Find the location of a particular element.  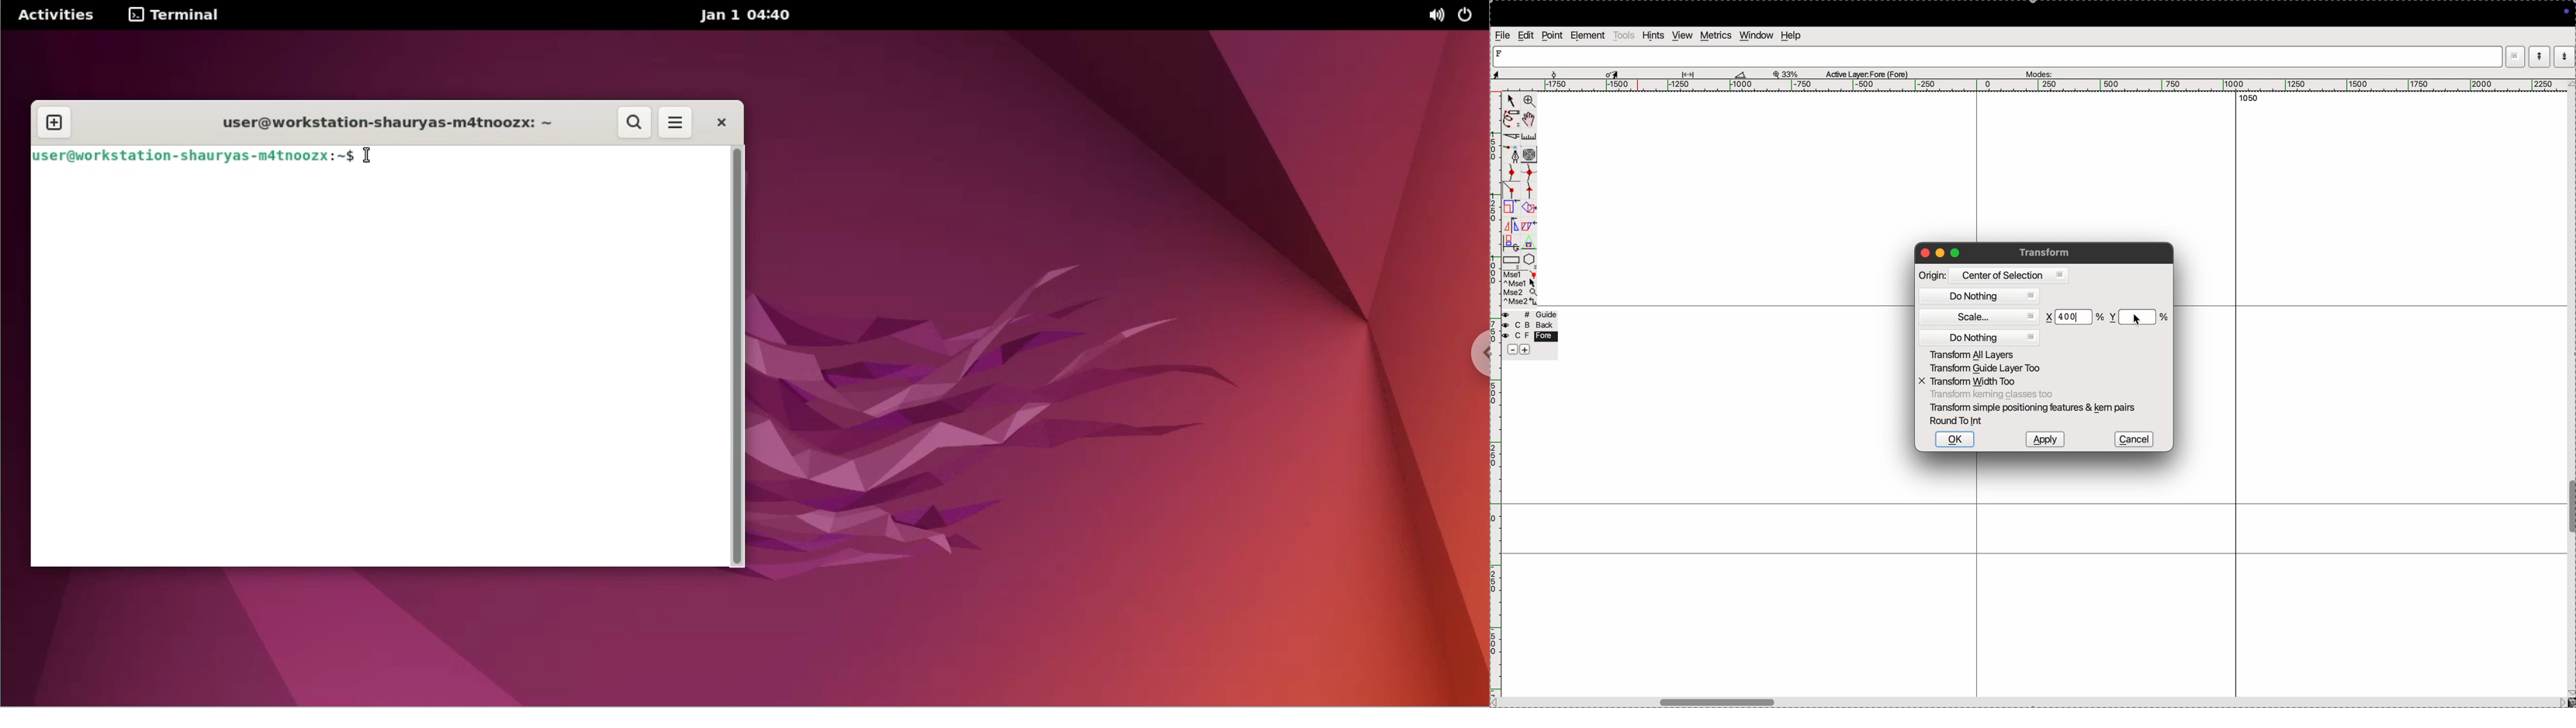

glide is located at coordinates (1691, 74).